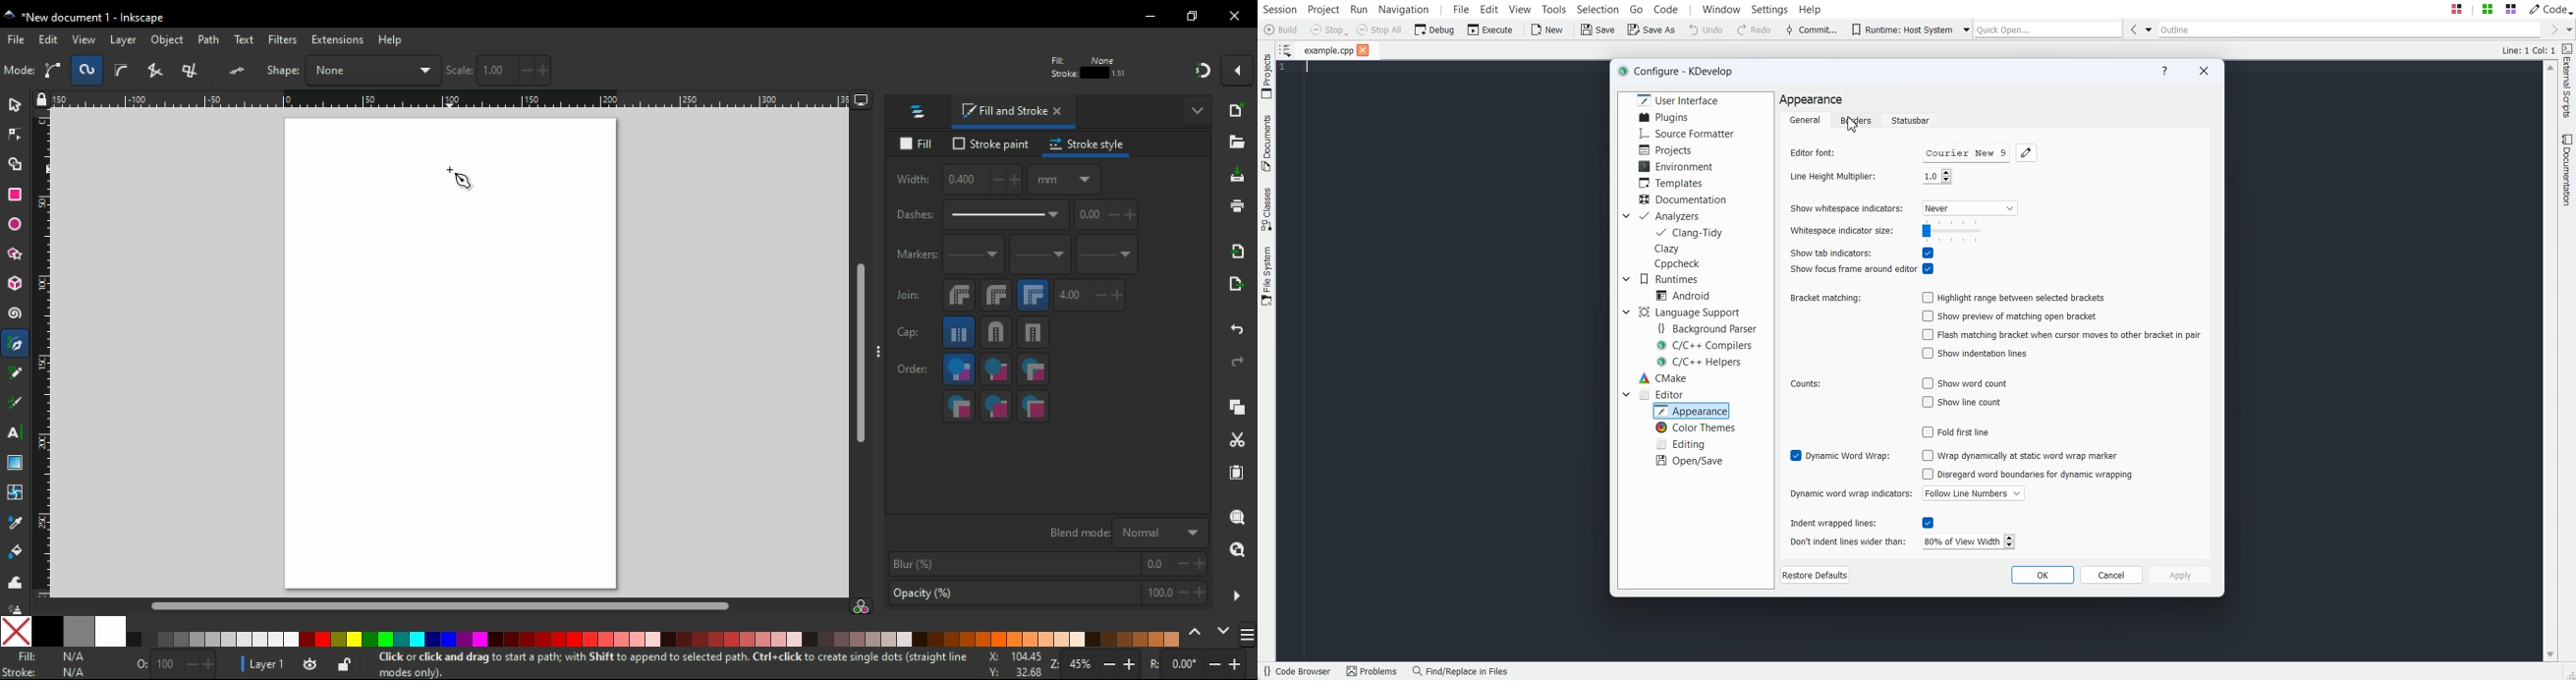 The image size is (2576, 700). What do you see at coordinates (959, 406) in the screenshot?
I see `markers,fill,stroke` at bounding box center [959, 406].